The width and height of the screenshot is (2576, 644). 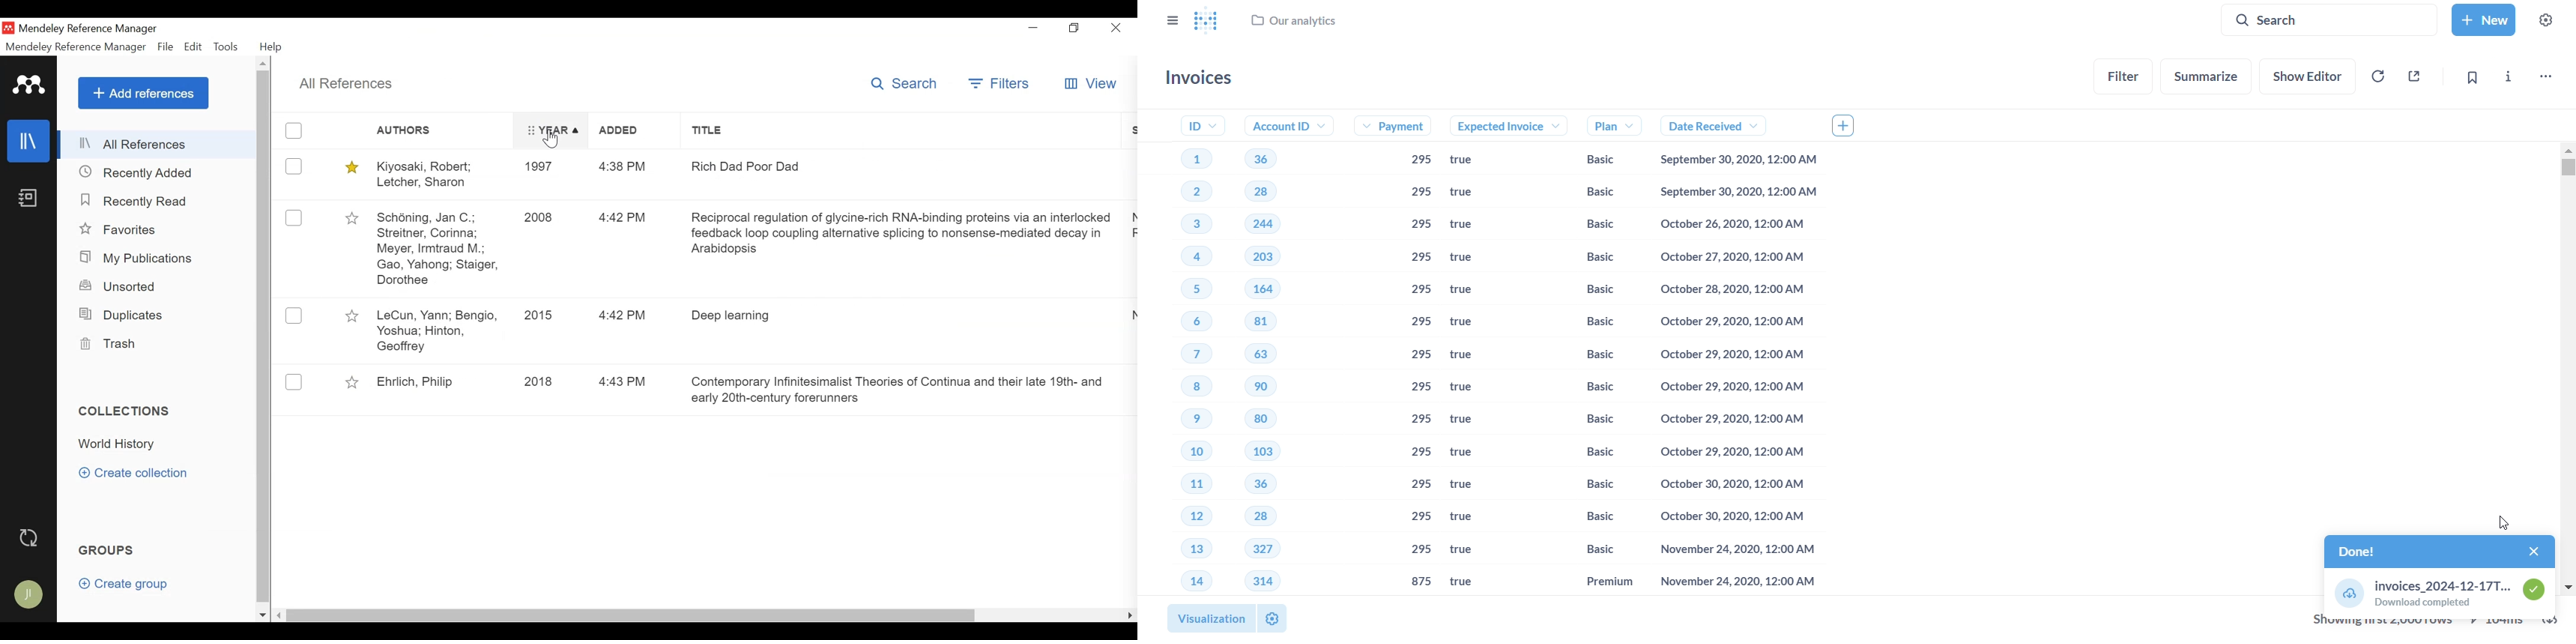 I want to click on (un)Select Favorites, so click(x=351, y=382).